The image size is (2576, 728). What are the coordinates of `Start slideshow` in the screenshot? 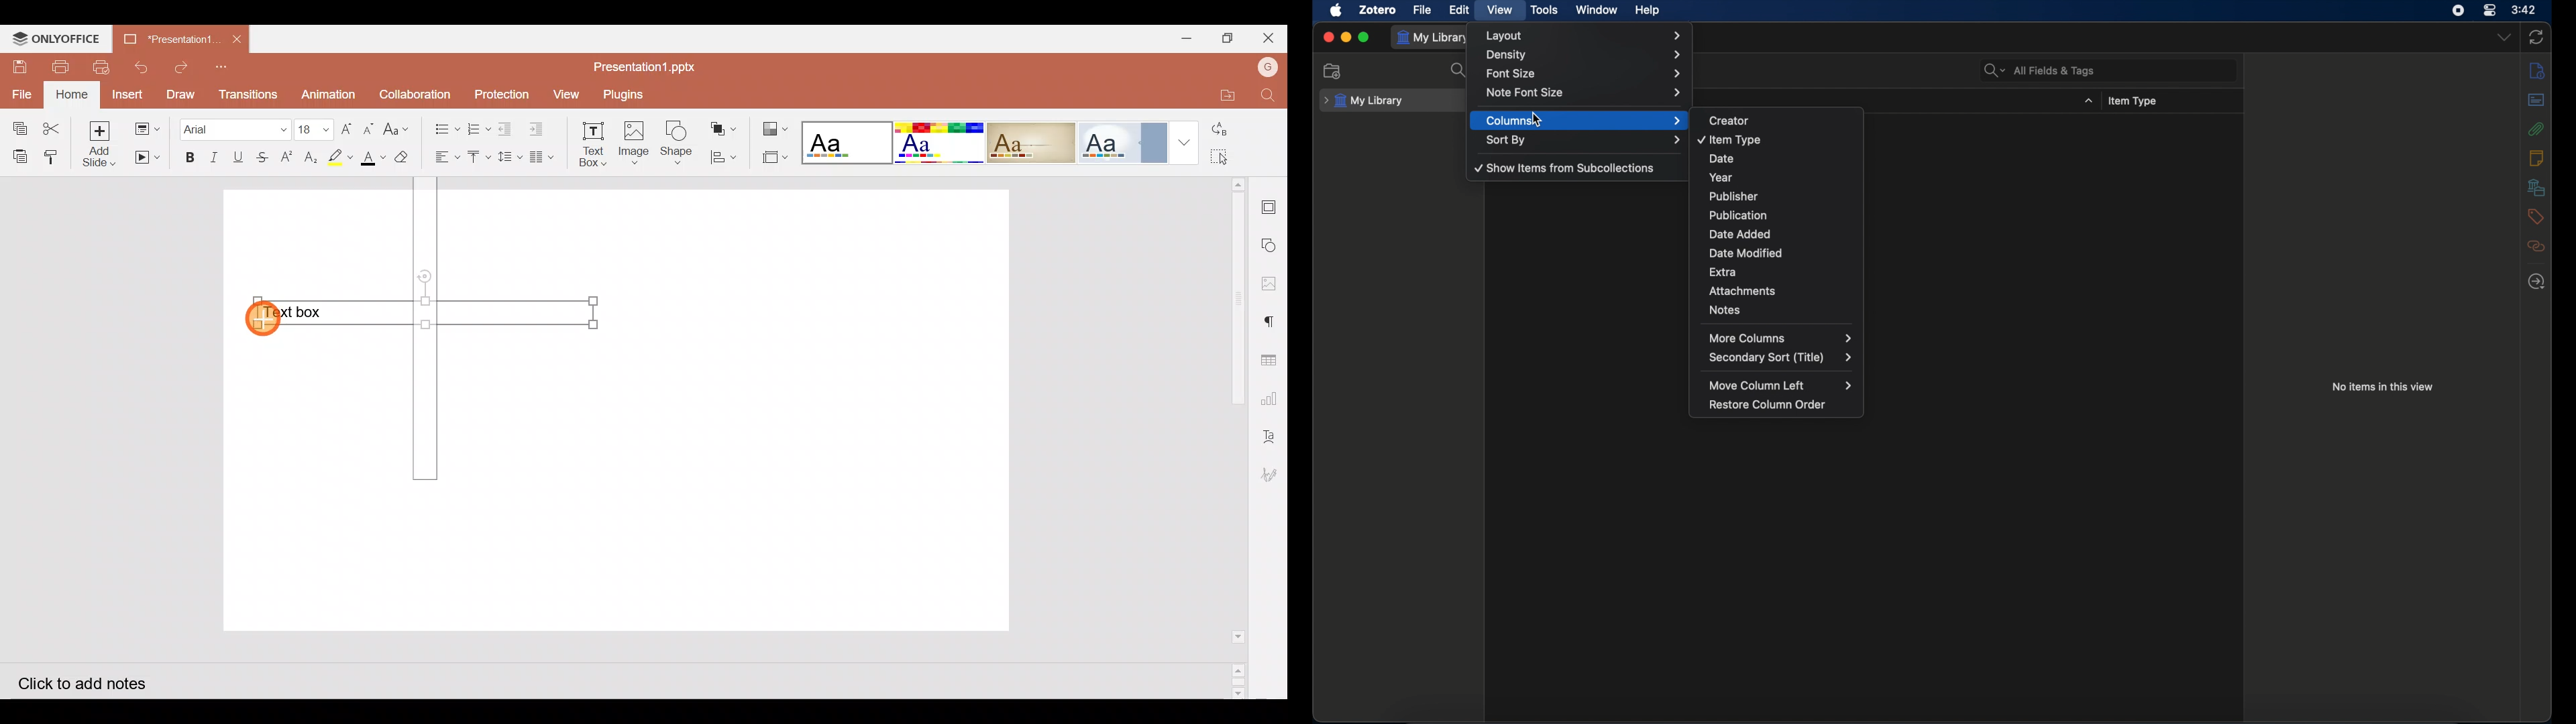 It's located at (146, 158).